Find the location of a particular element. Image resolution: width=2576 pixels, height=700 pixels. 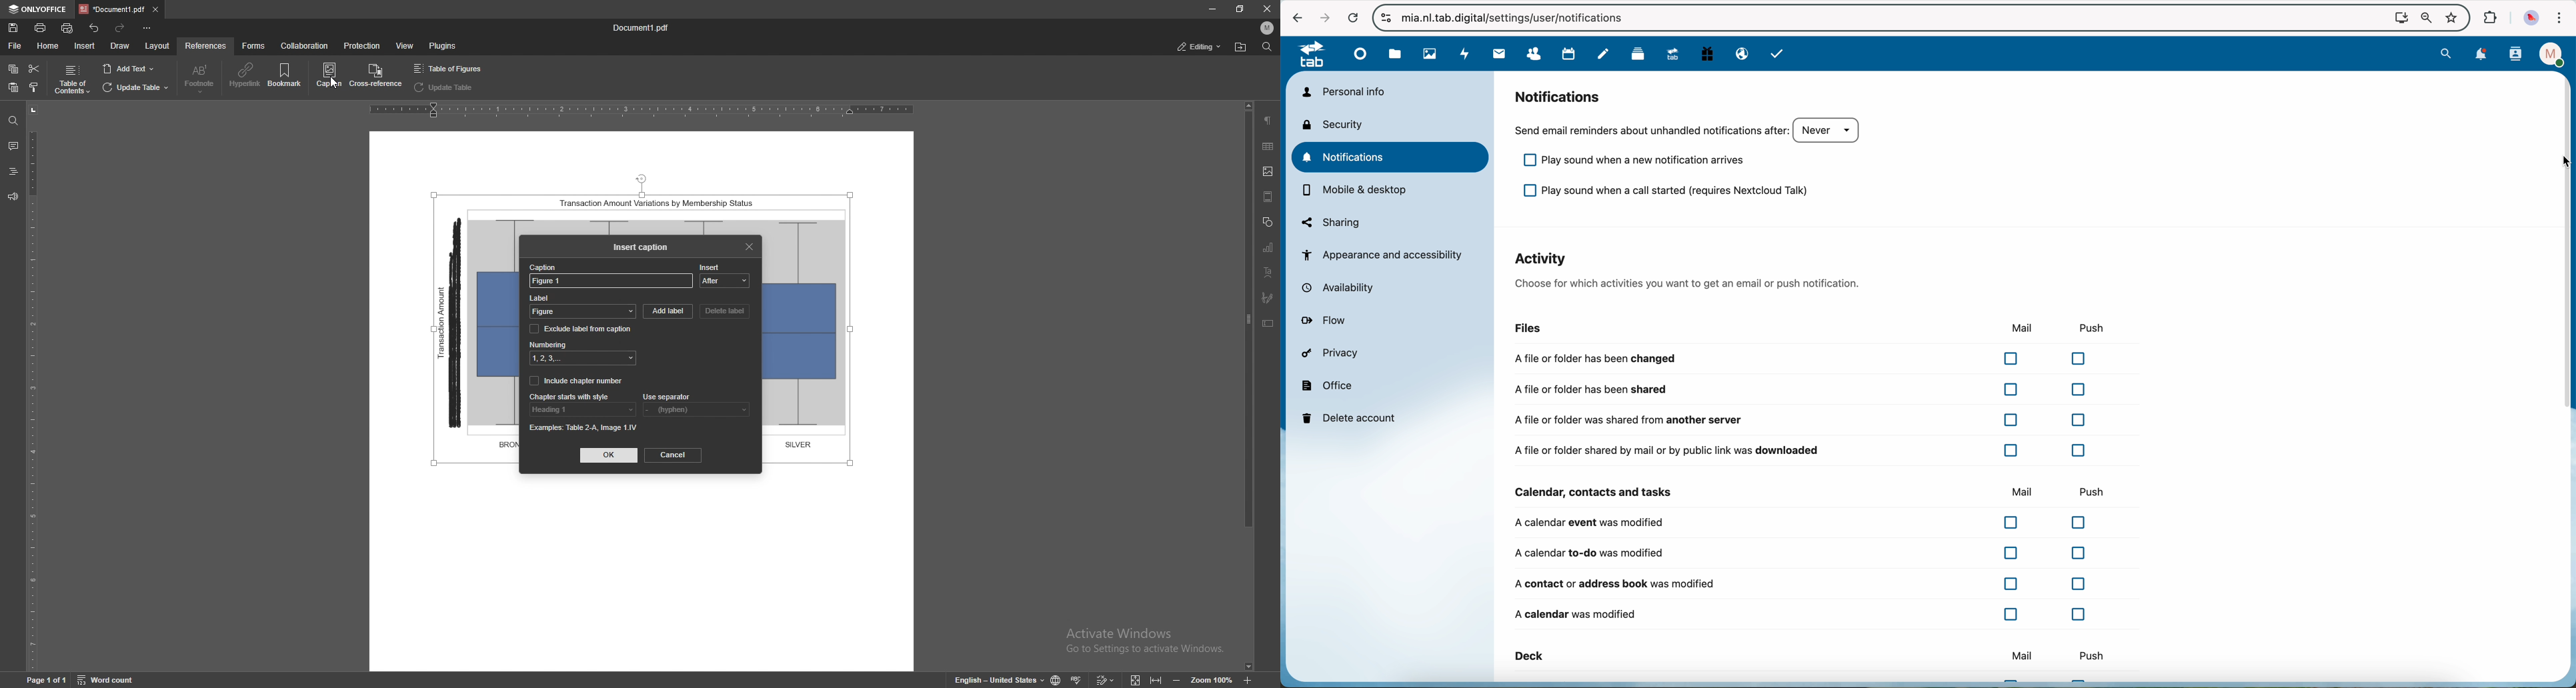

tab logo is located at coordinates (1307, 56).